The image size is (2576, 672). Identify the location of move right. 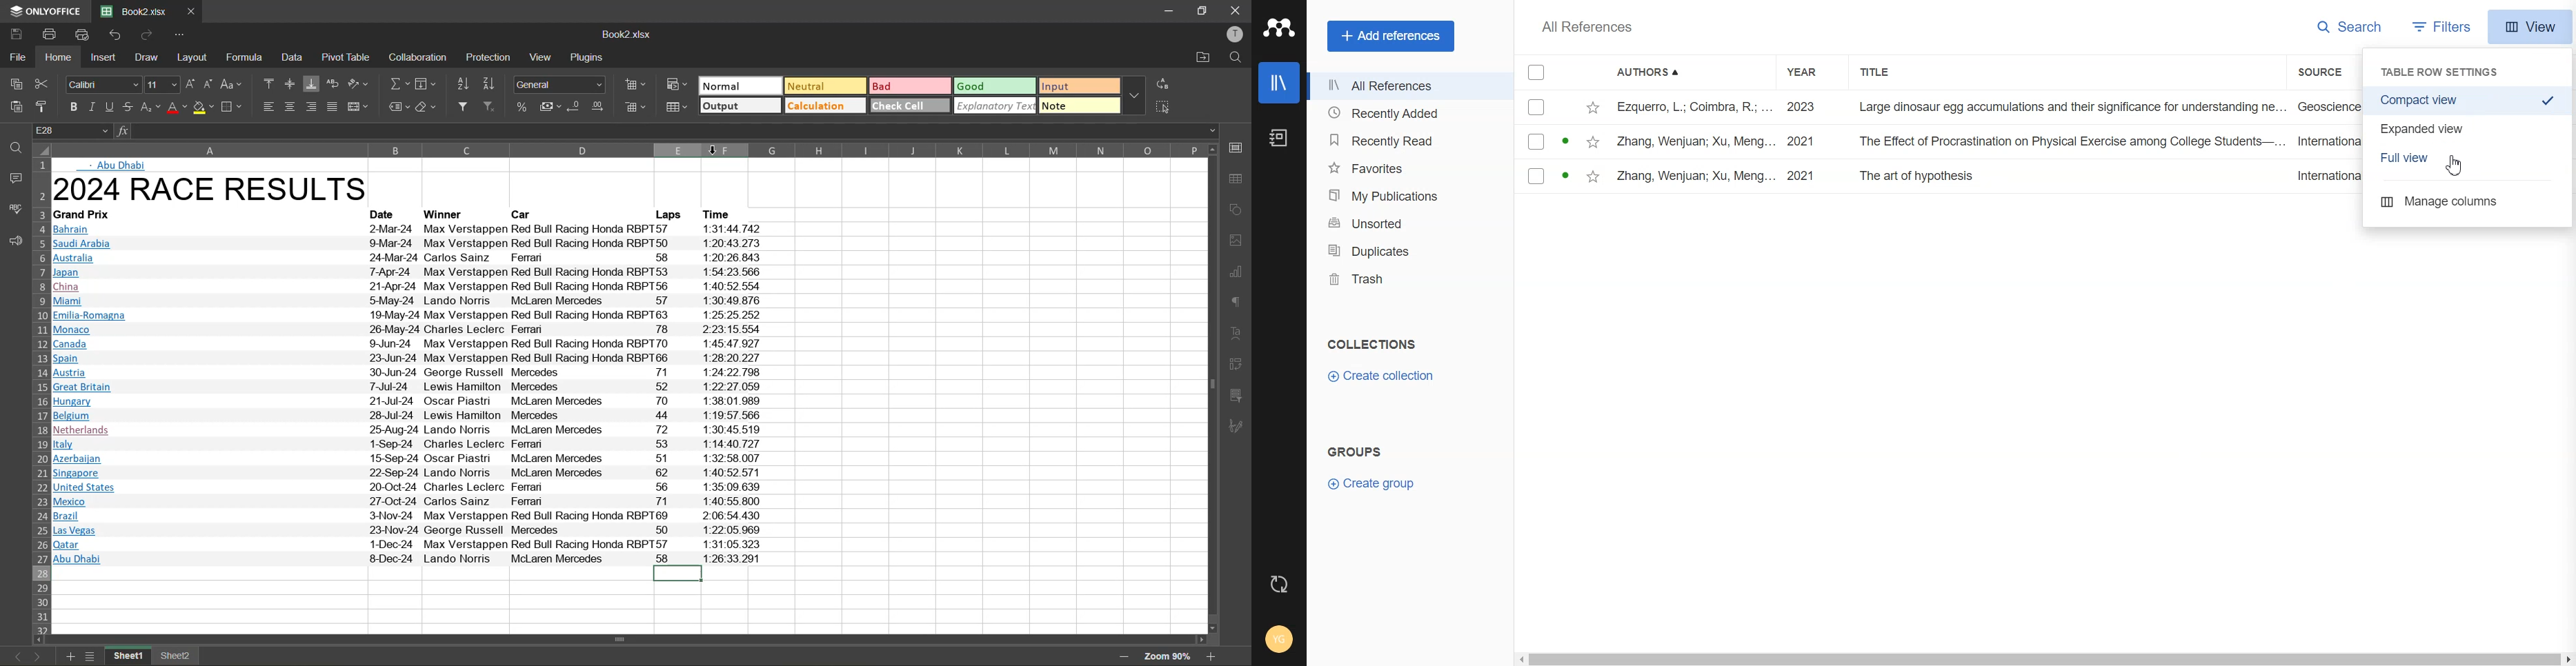
(1204, 641).